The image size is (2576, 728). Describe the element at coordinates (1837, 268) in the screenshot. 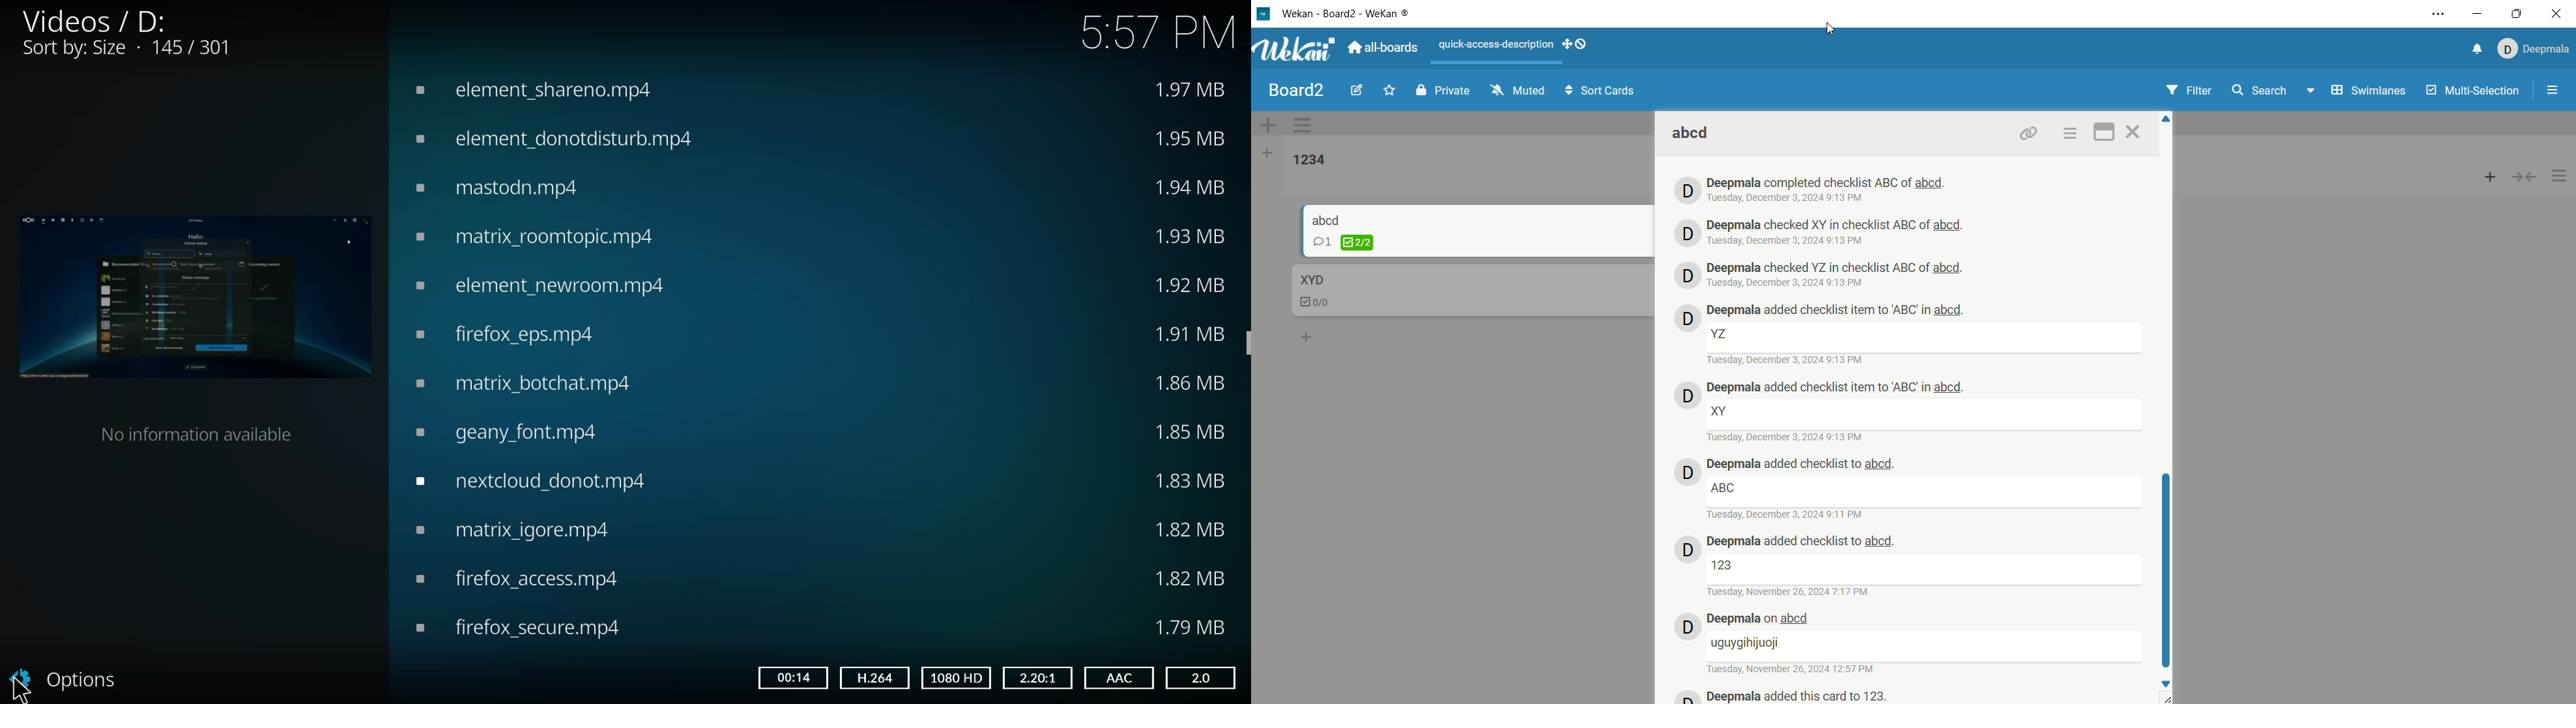

I see `deepmala history` at that location.